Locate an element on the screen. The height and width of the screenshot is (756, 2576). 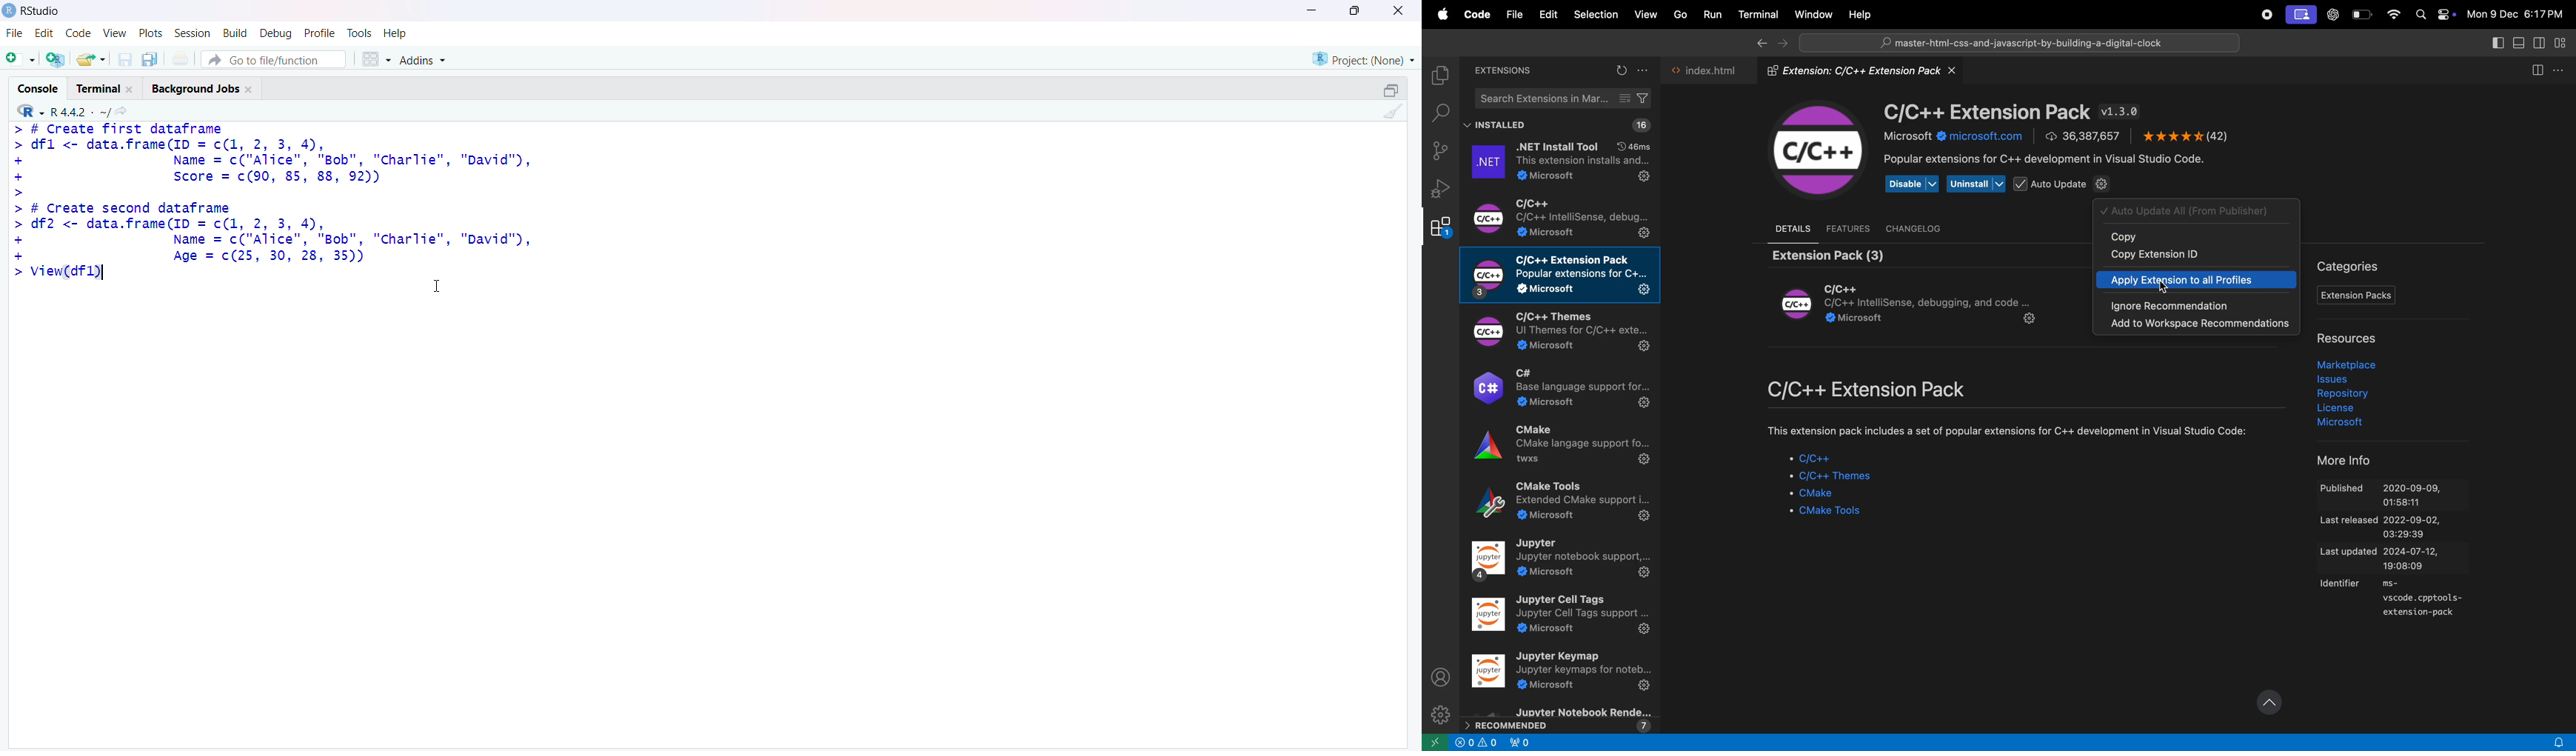
cursor is located at coordinates (438, 287).